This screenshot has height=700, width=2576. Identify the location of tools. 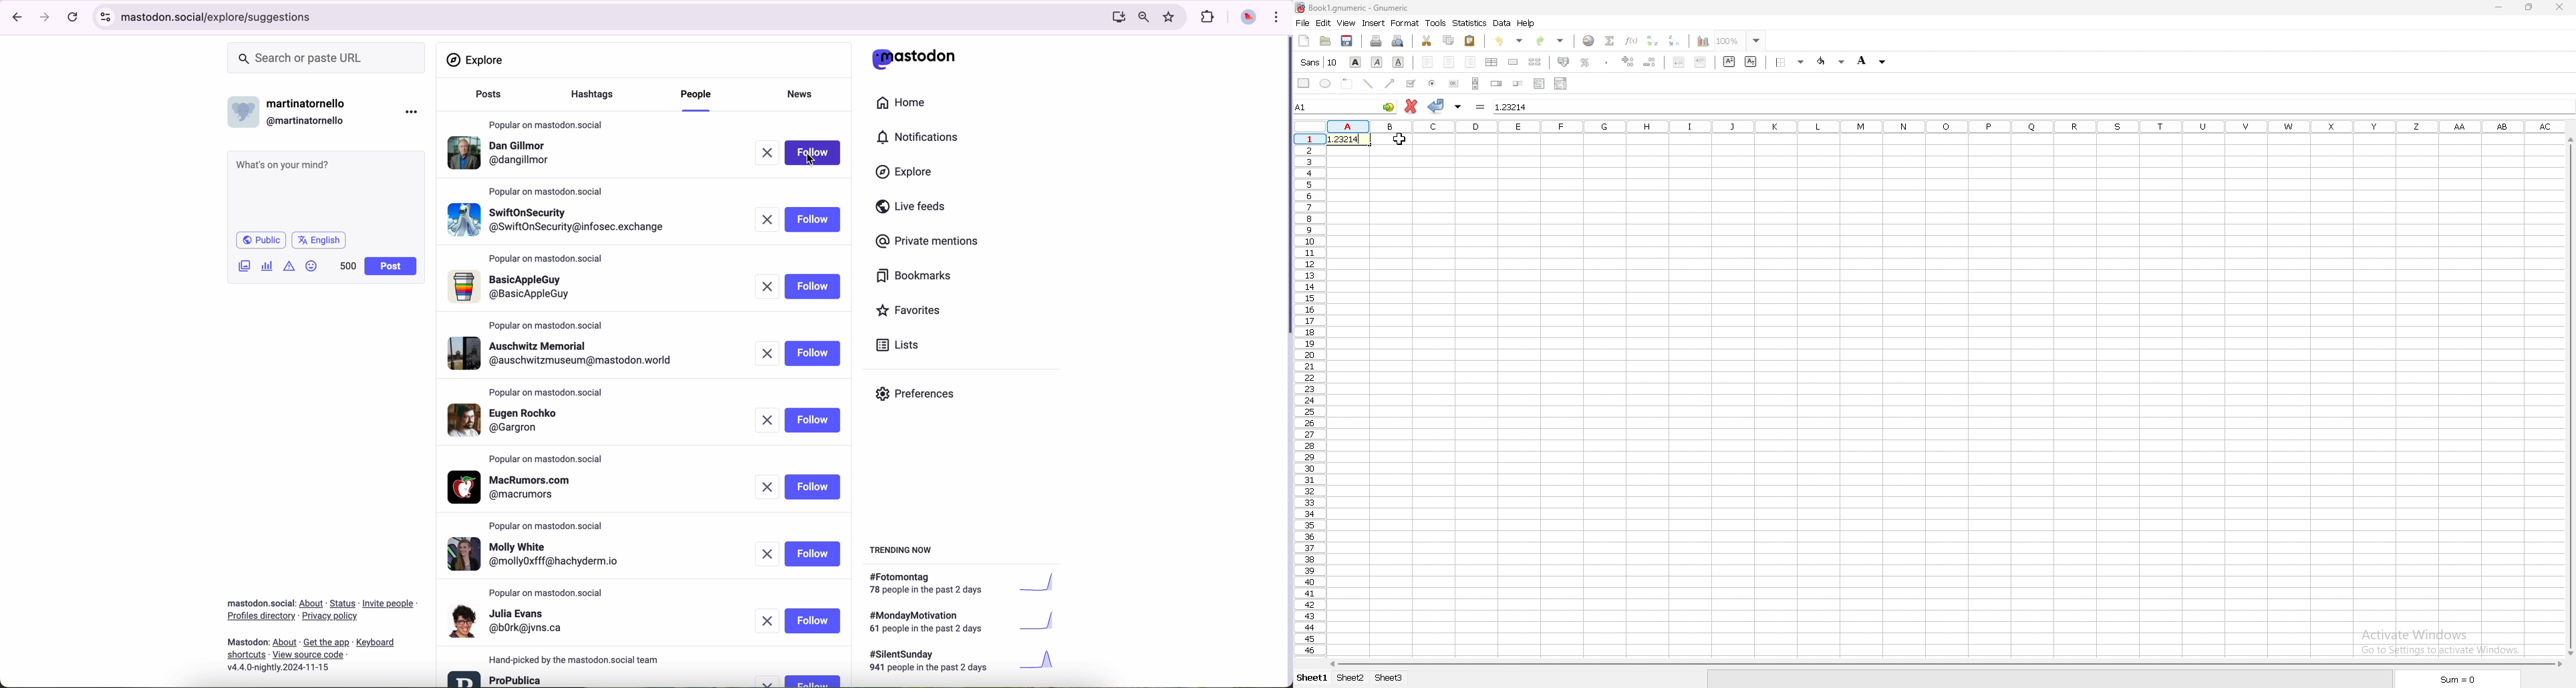
(1436, 23).